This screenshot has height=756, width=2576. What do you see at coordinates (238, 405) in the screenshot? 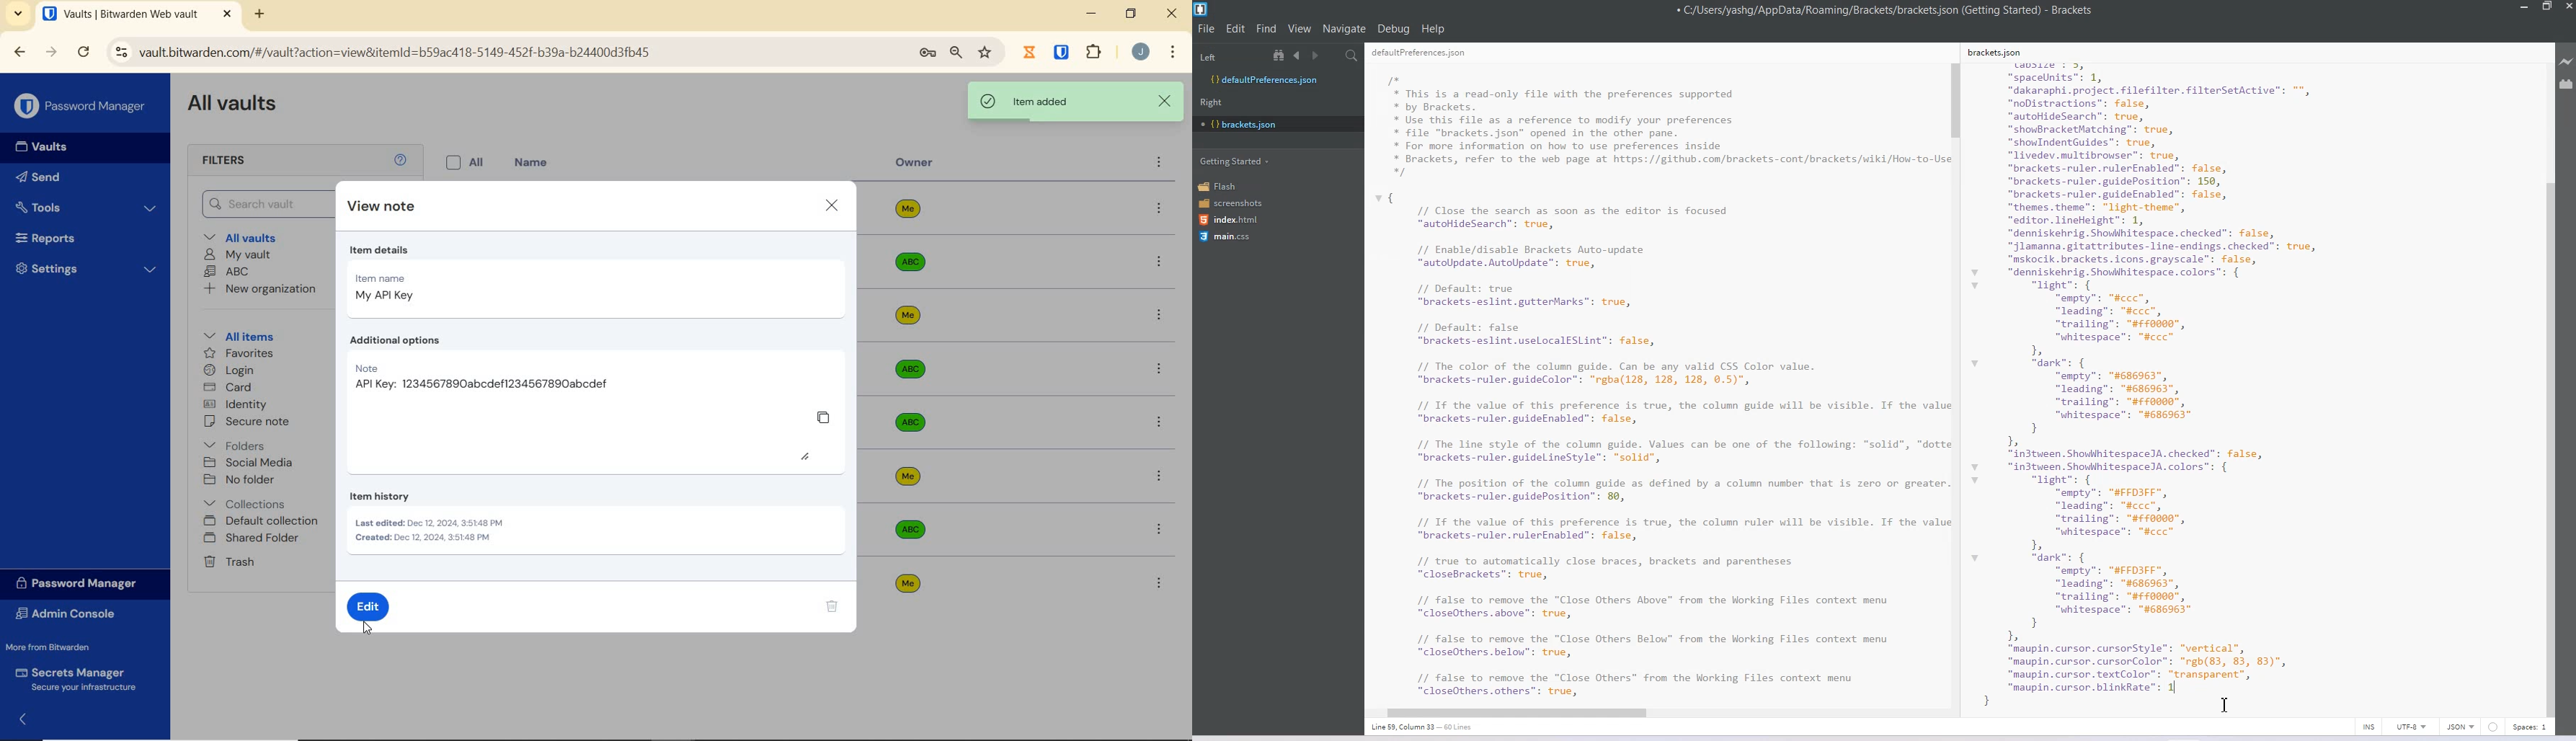
I see `identity` at bounding box center [238, 405].